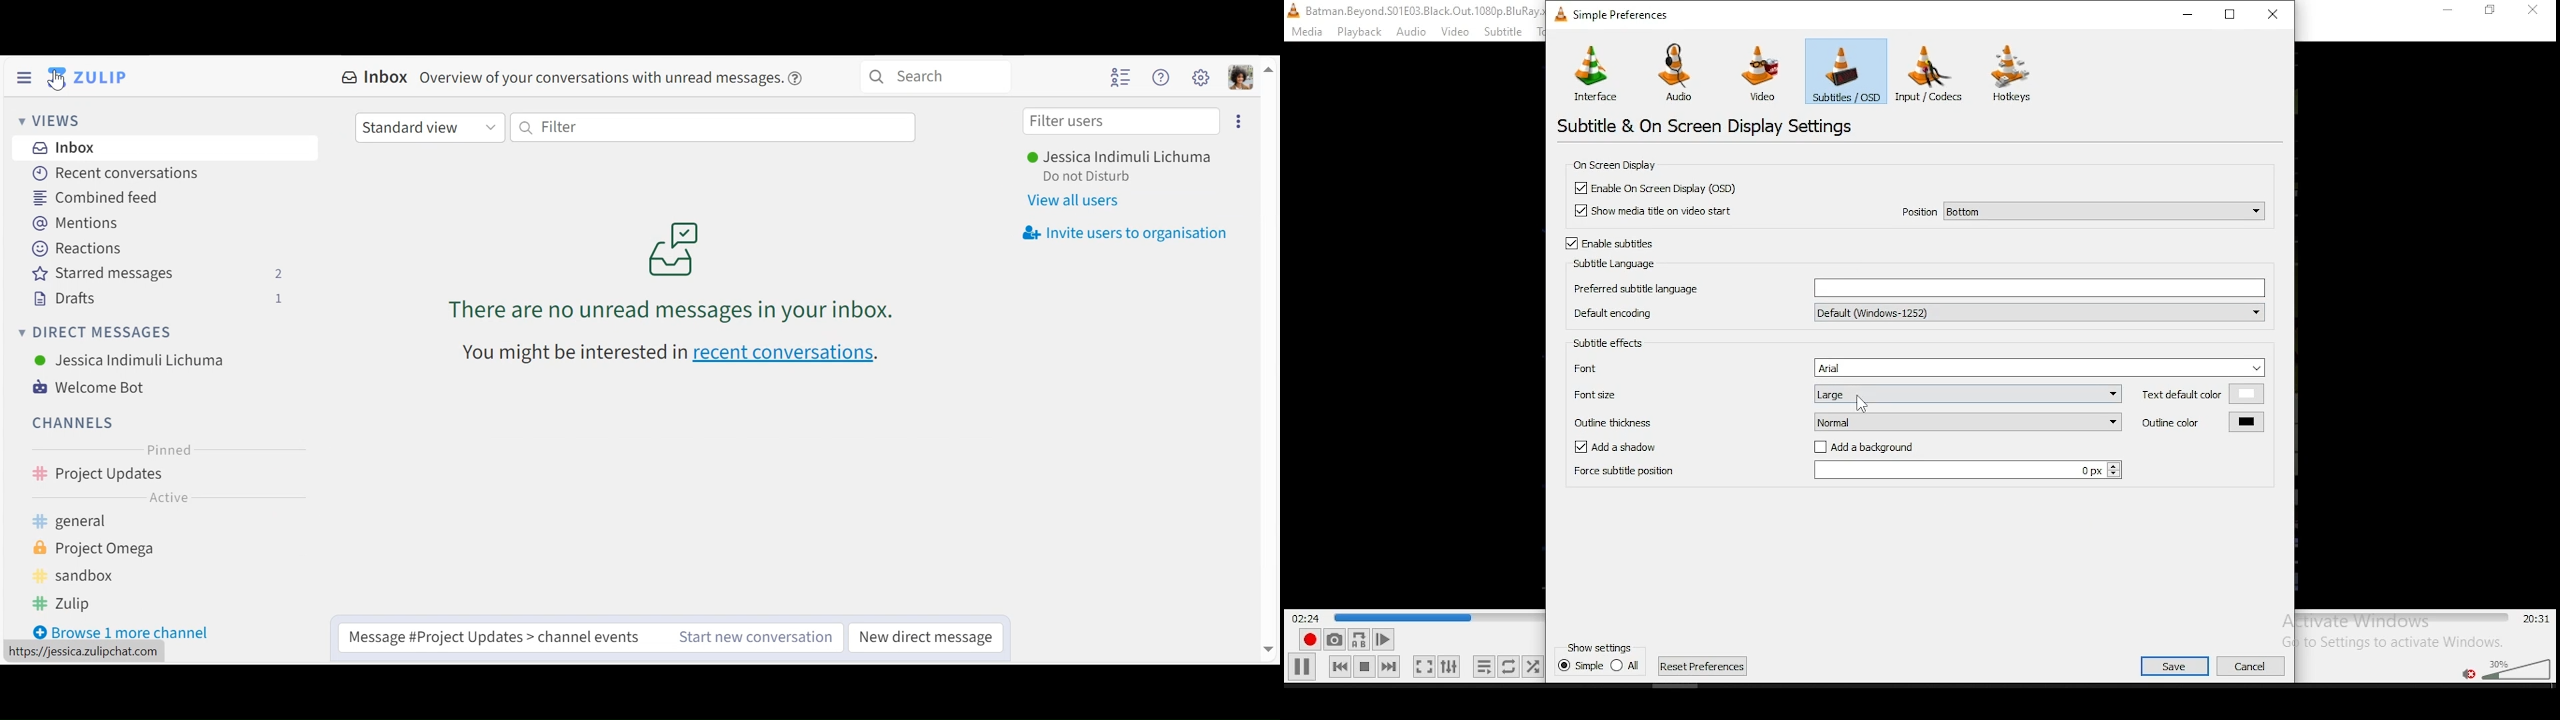 The height and width of the screenshot is (728, 2576). Describe the element at coordinates (87, 77) in the screenshot. I see `Go to Home View` at that location.